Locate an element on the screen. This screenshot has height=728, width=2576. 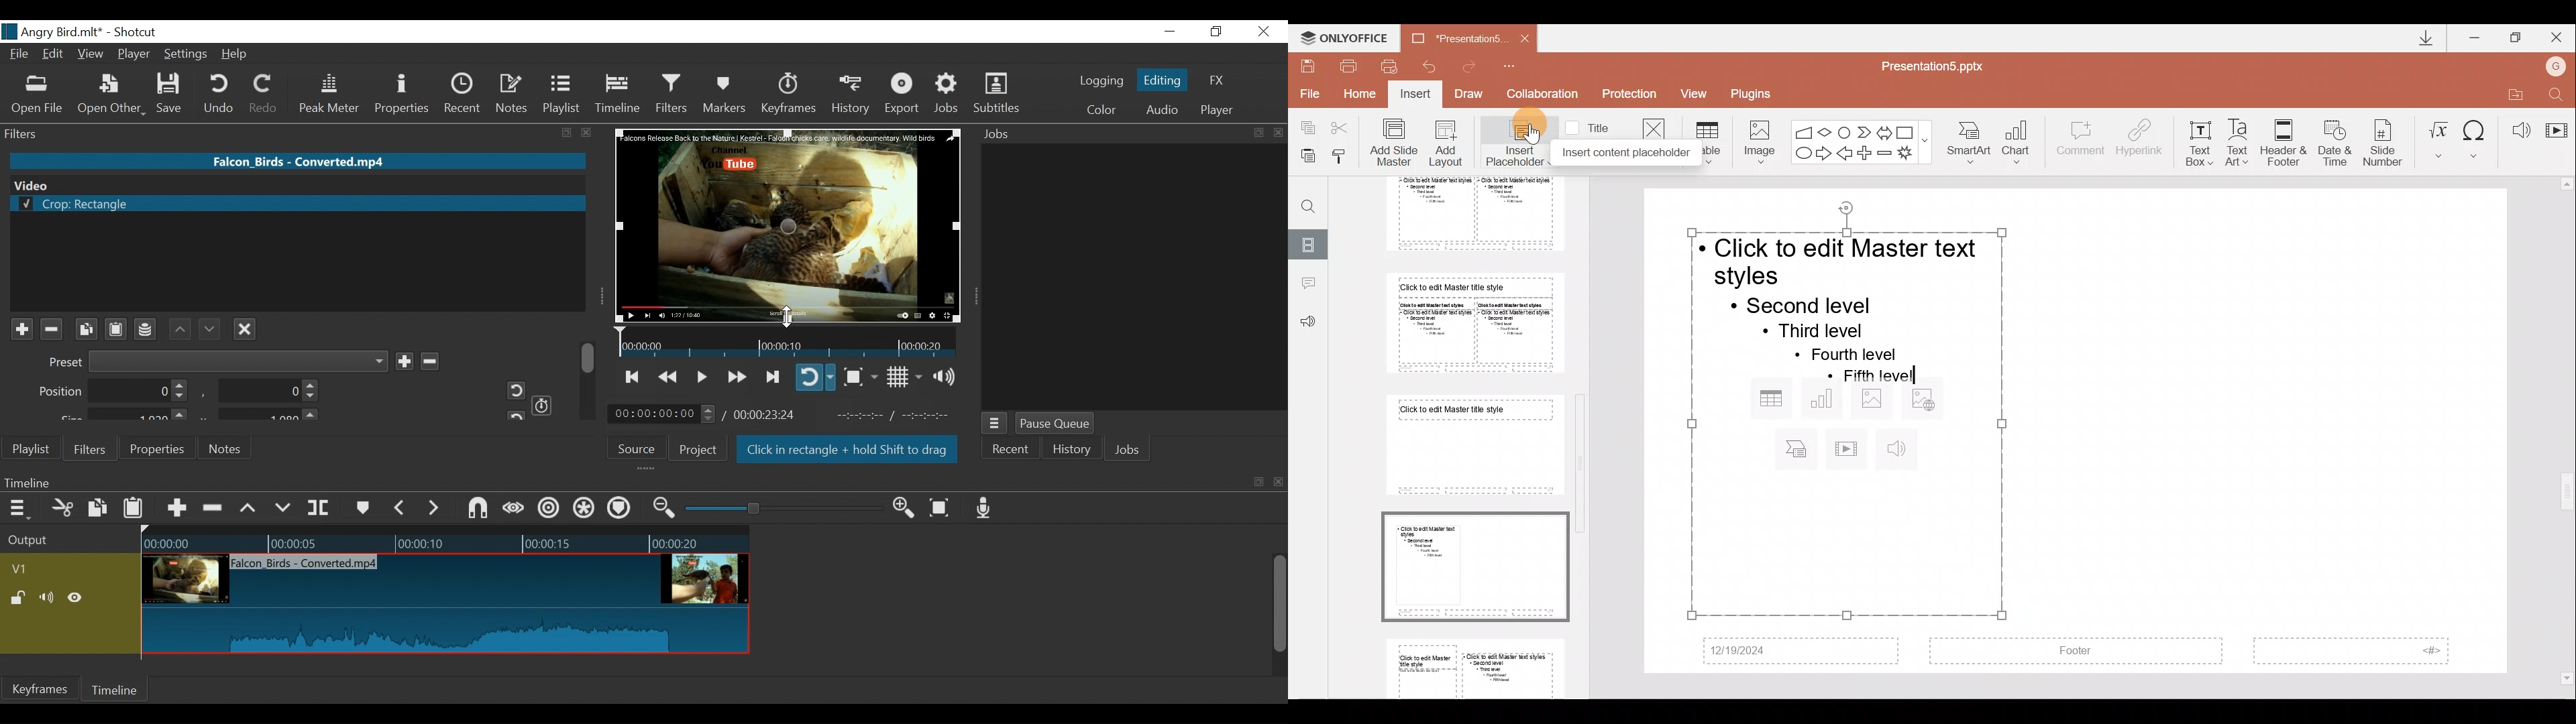
Chevron is located at coordinates (1862, 131).